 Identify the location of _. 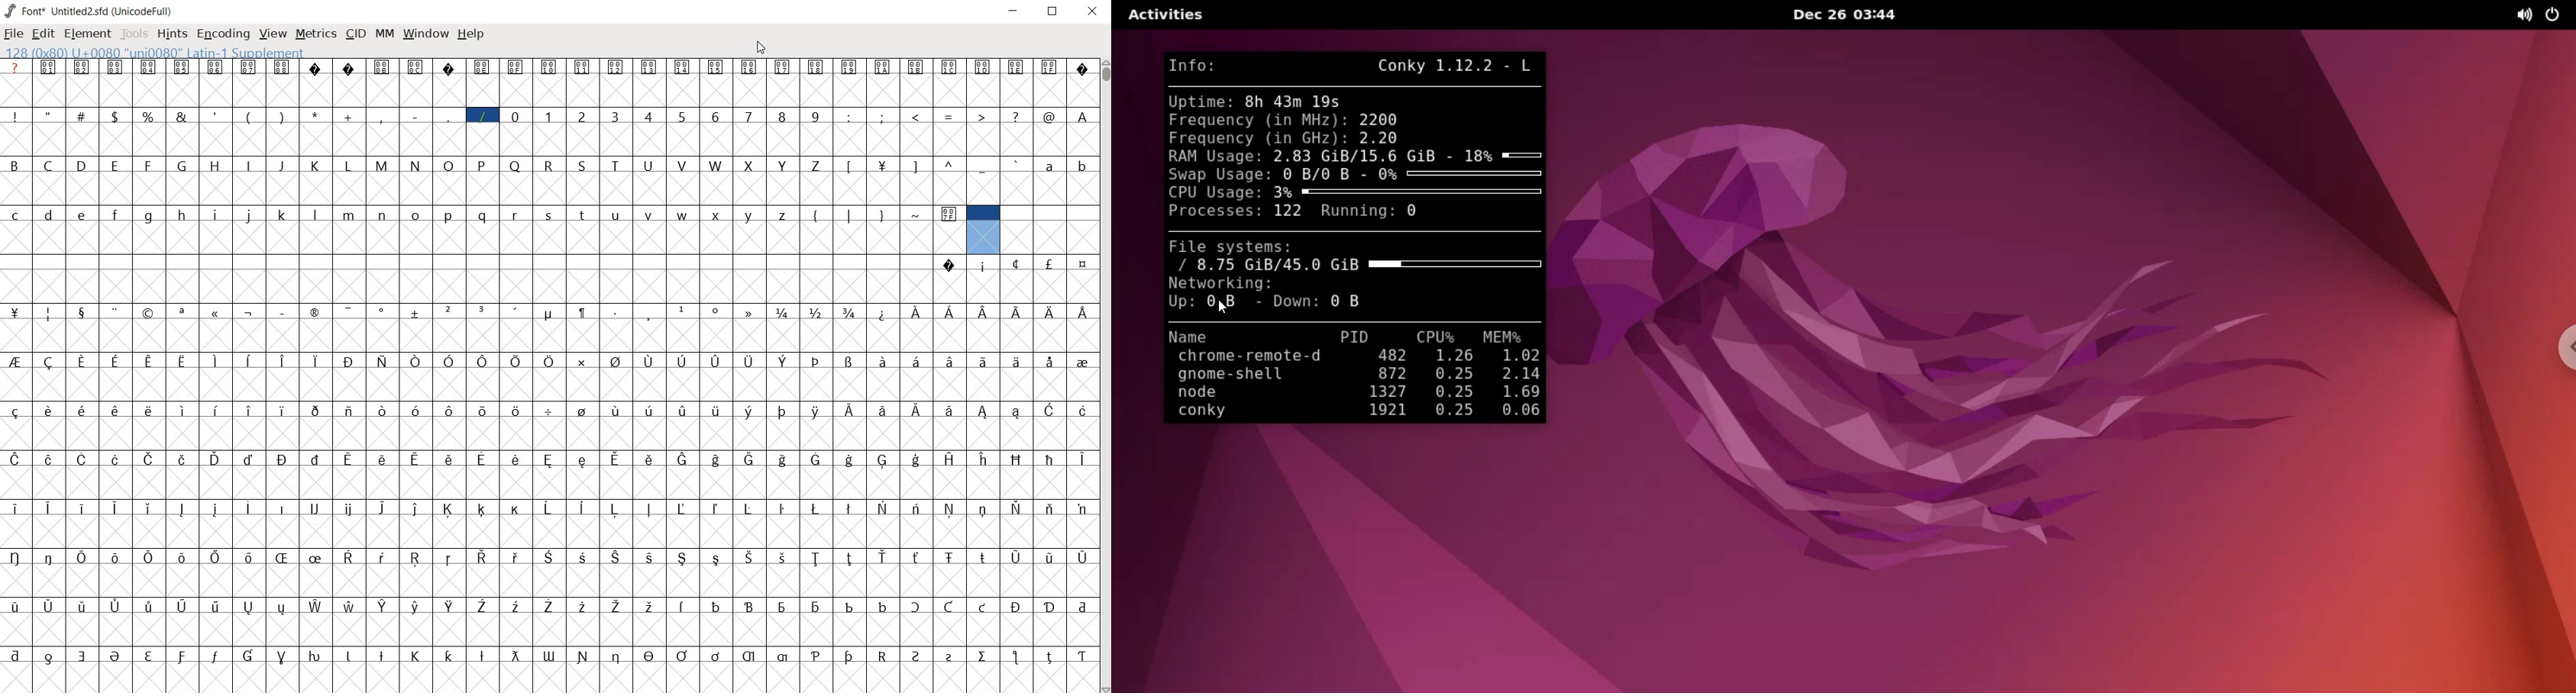
(450, 116).